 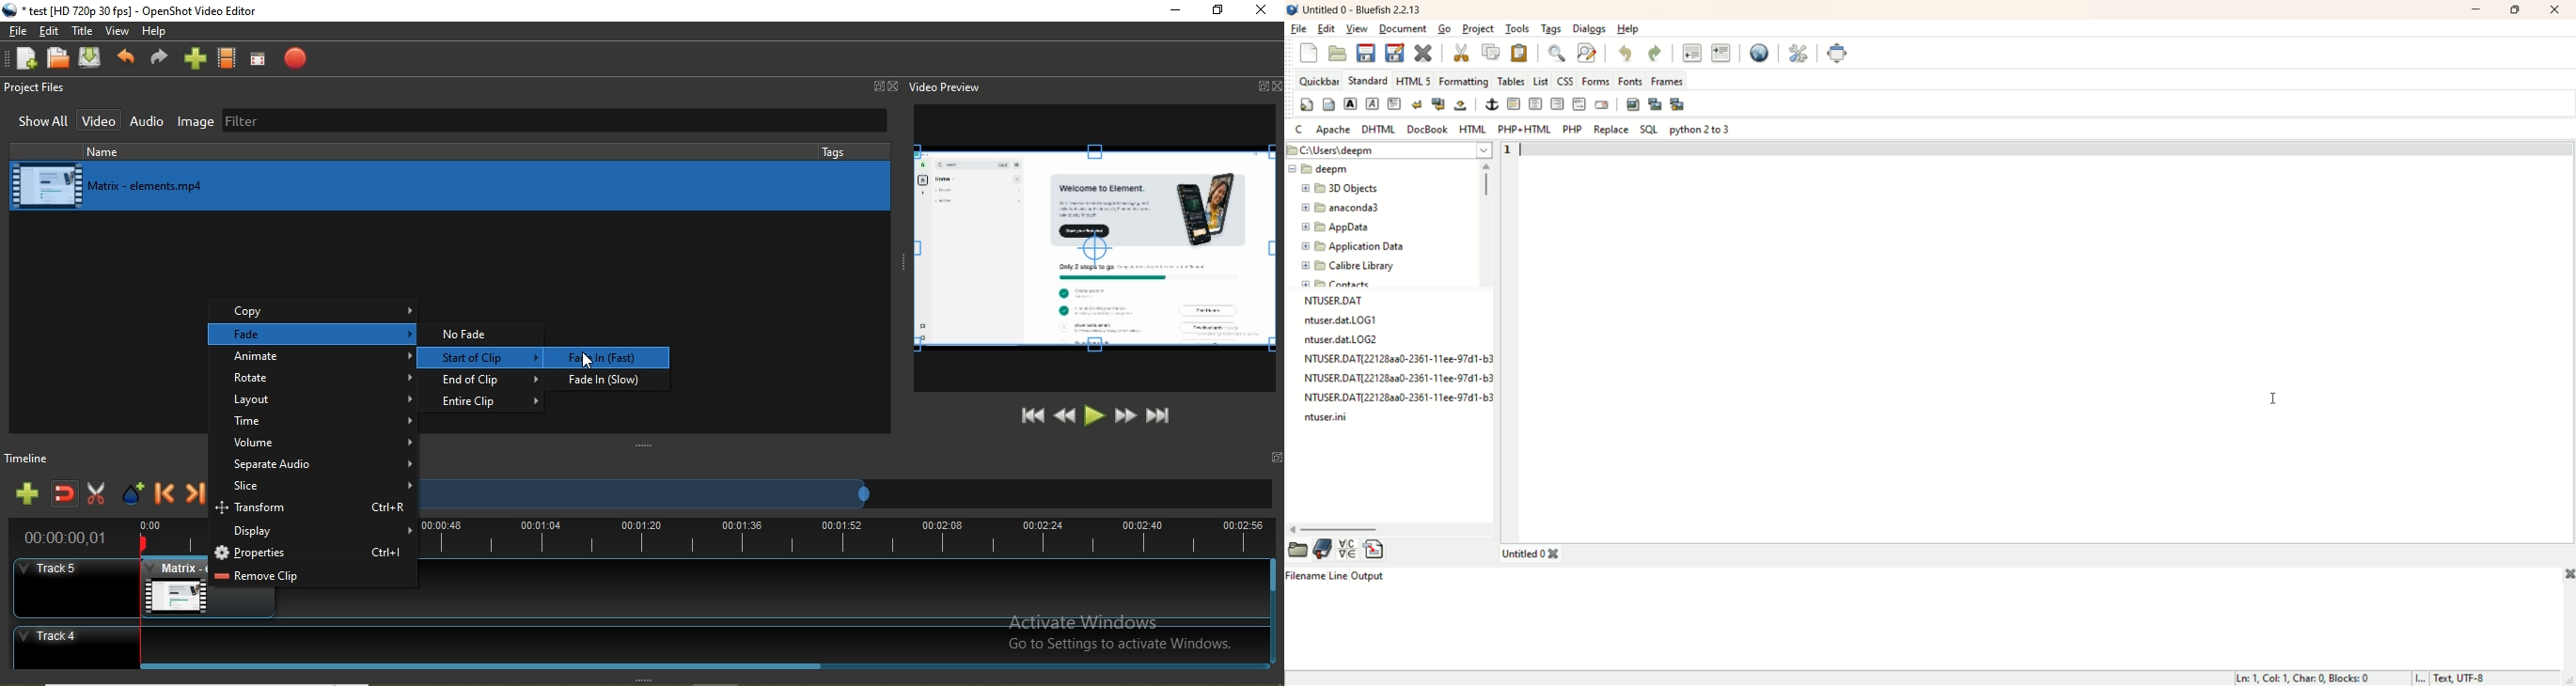 What do you see at coordinates (1364, 52) in the screenshot?
I see `save current file` at bounding box center [1364, 52].